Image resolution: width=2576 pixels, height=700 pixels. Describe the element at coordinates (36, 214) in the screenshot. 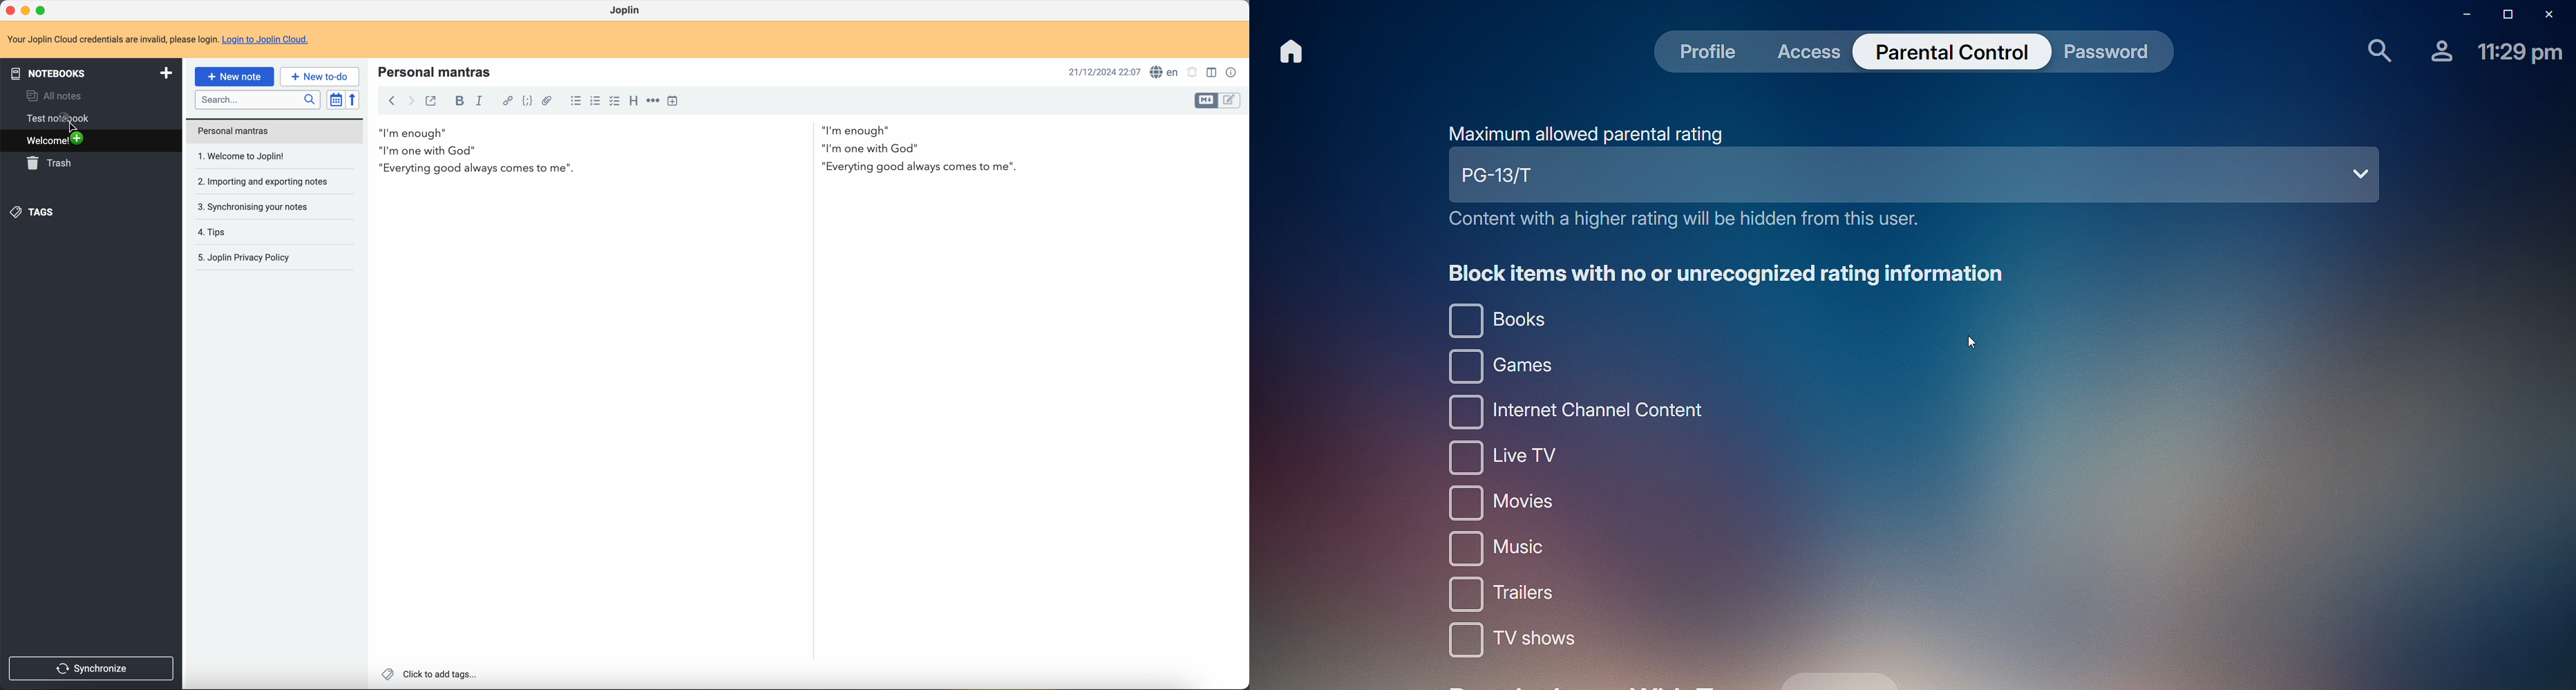

I see `tags` at that location.